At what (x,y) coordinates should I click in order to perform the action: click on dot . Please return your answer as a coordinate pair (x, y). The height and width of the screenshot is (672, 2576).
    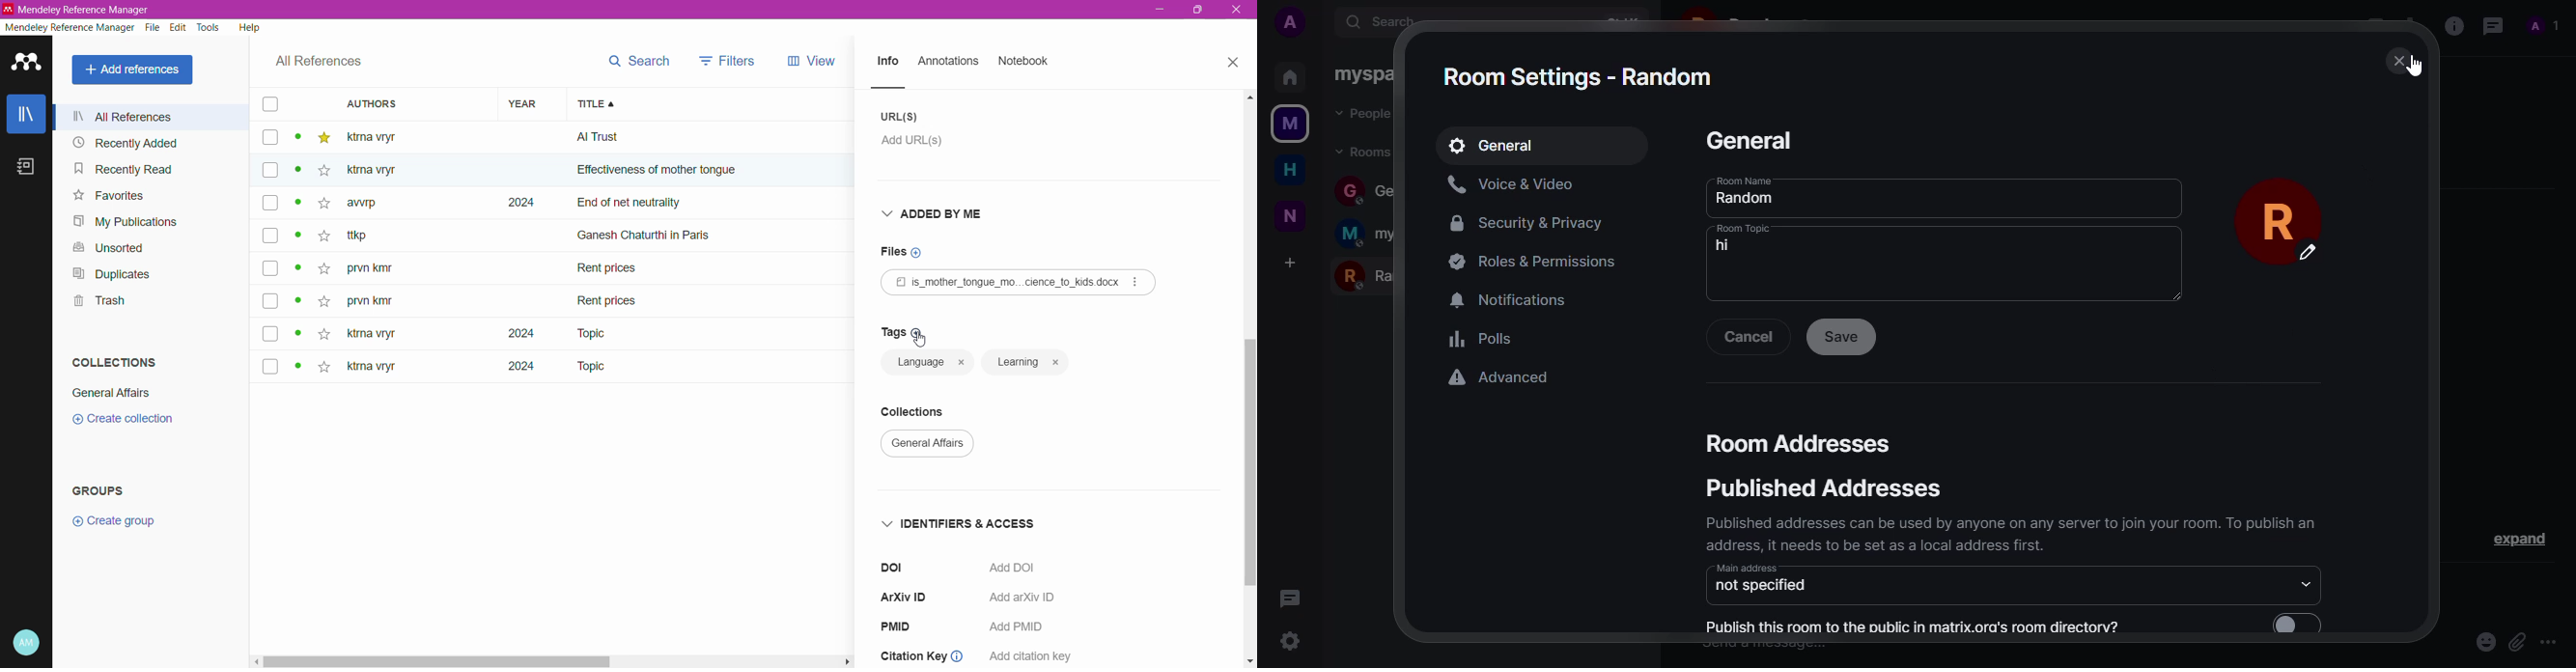
    Looking at the image, I should click on (299, 333).